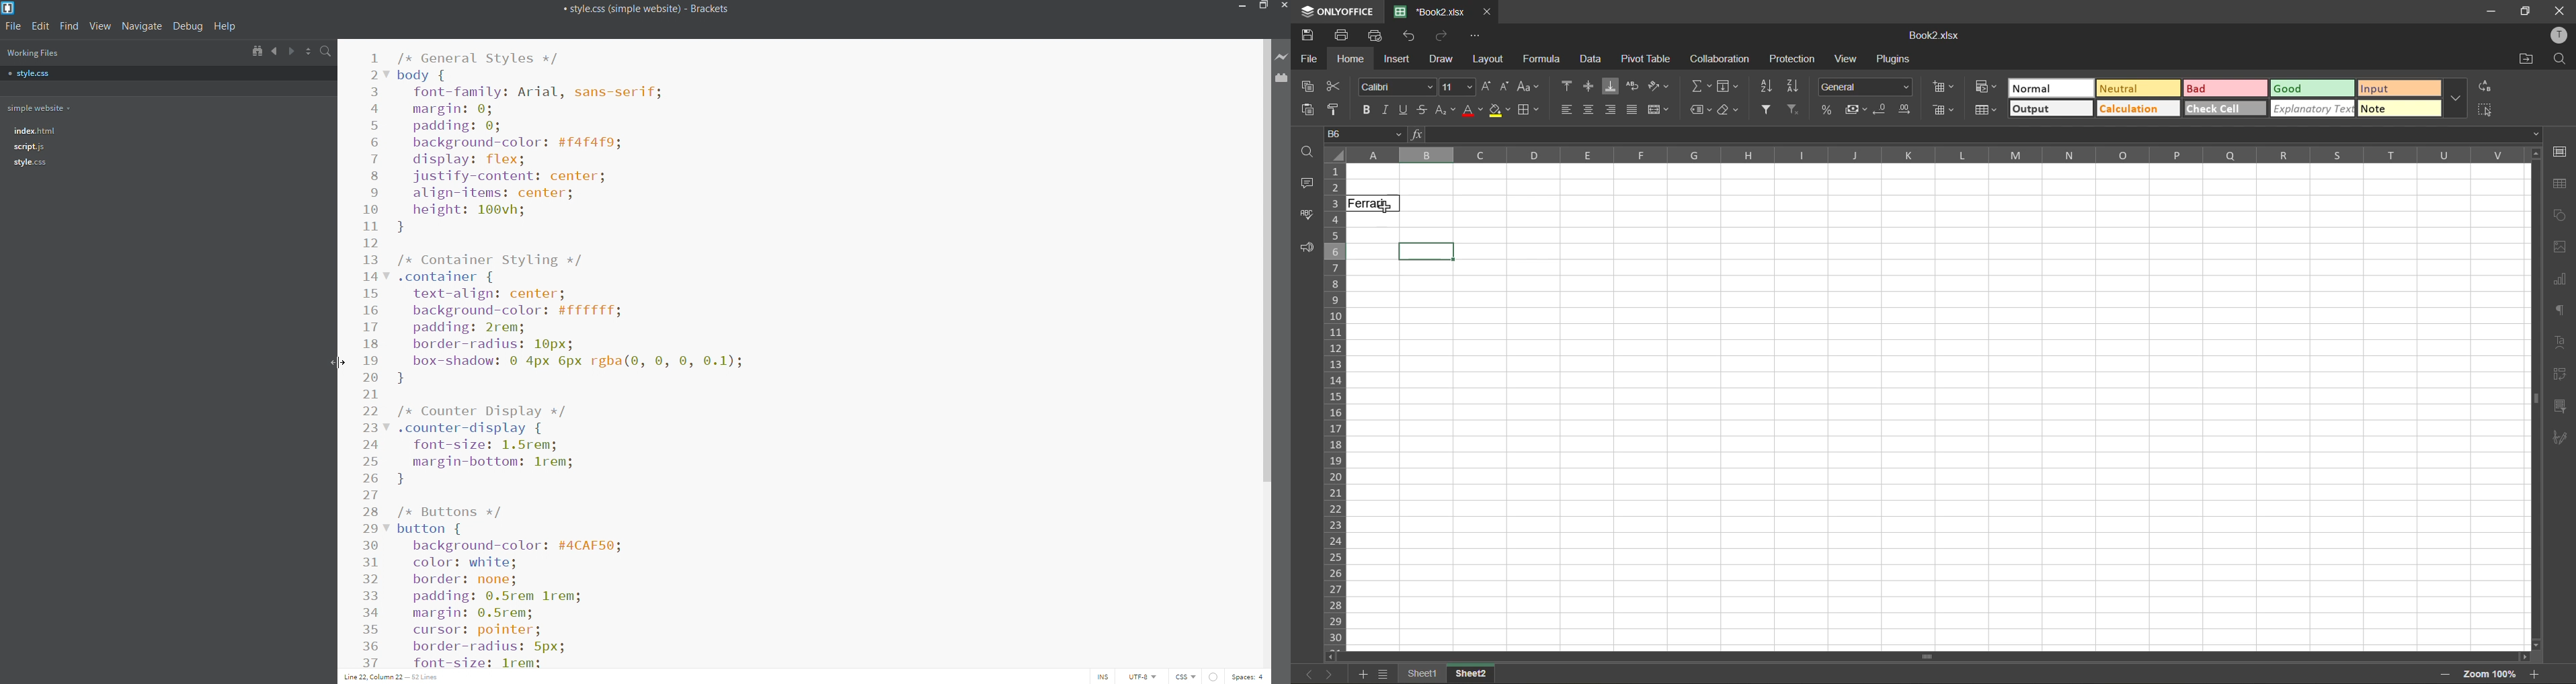  I want to click on orientation, so click(1658, 86).